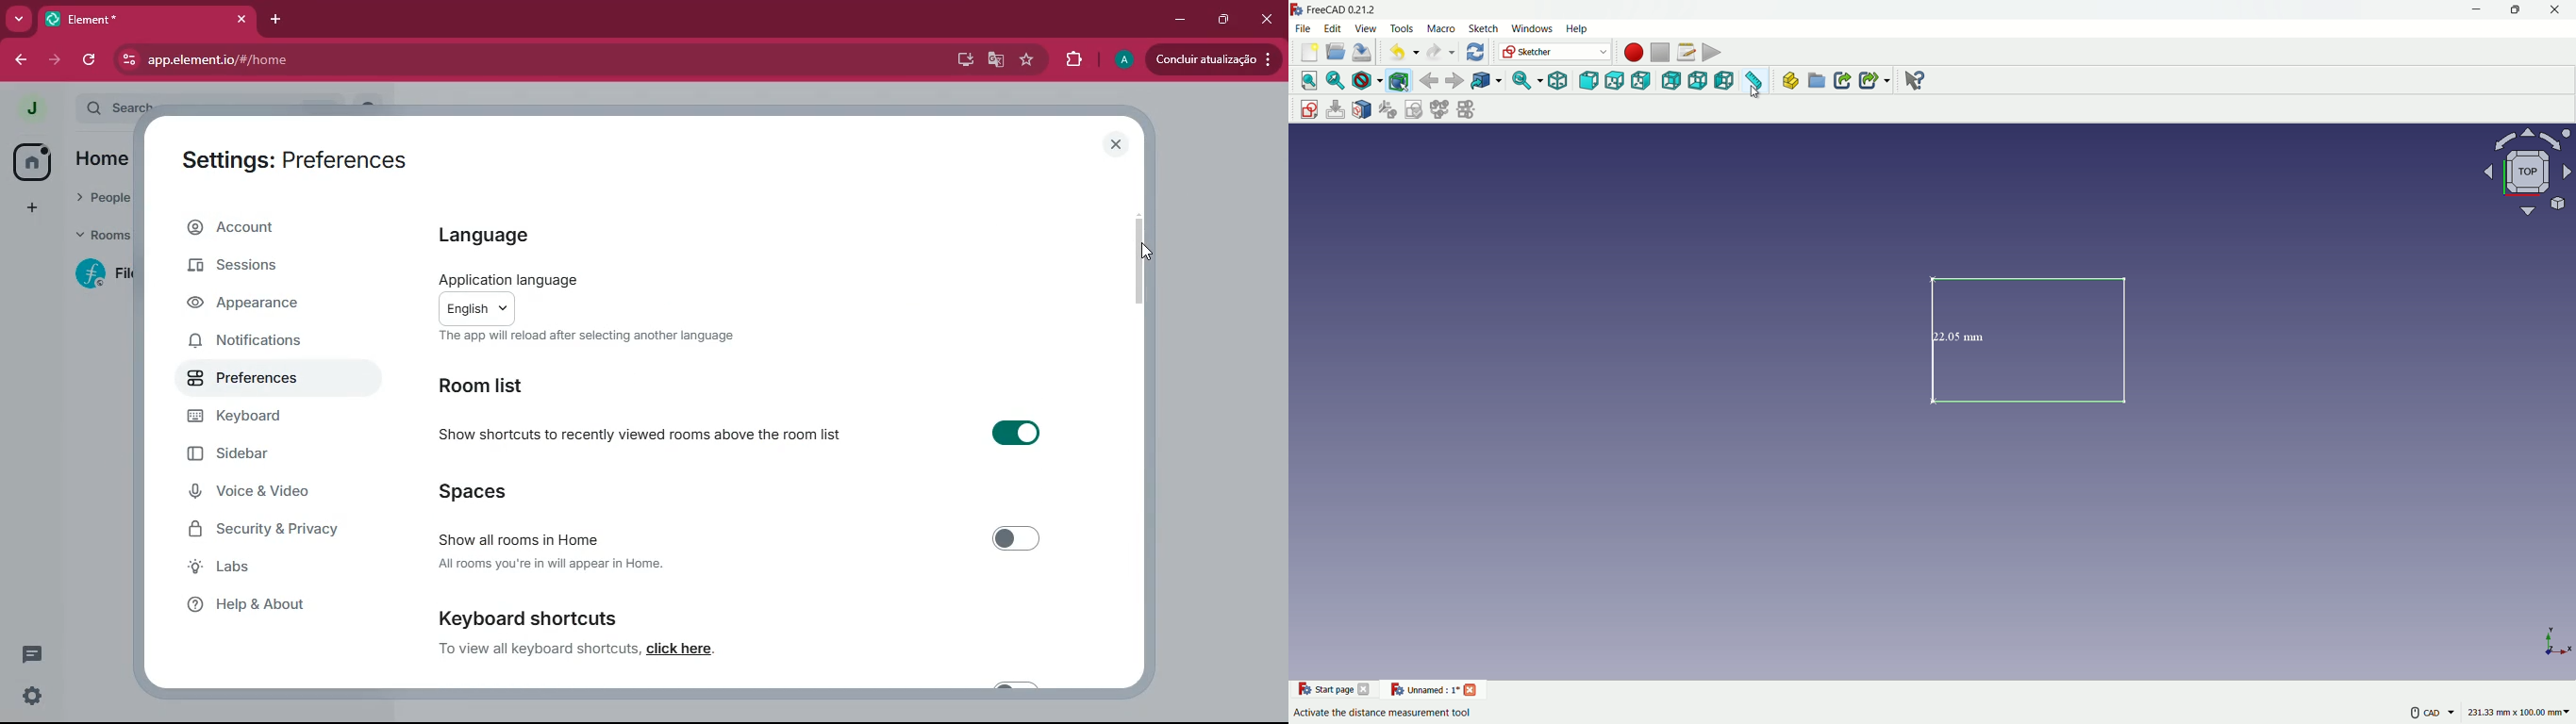 This screenshot has height=728, width=2576. What do you see at coordinates (1698, 82) in the screenshot?
I see `bottom view` at bounding box center [1698, 82].